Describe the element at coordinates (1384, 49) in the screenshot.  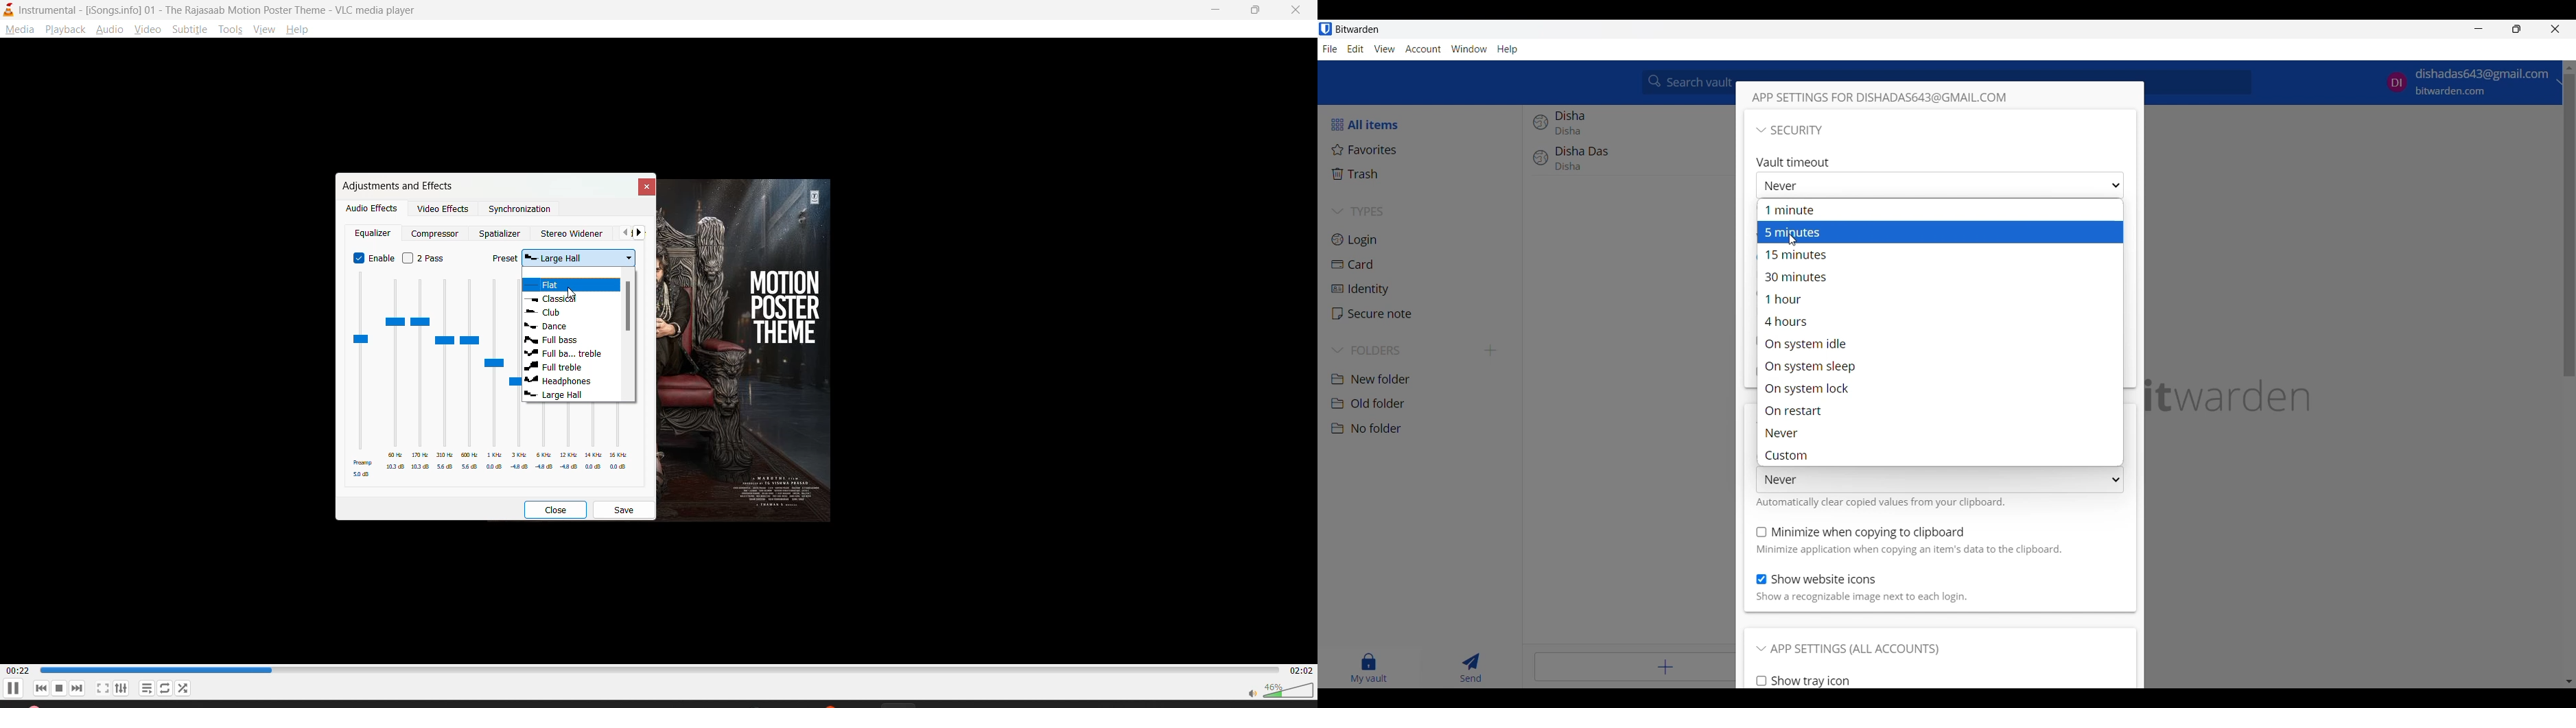
I see `View menu` at that location.